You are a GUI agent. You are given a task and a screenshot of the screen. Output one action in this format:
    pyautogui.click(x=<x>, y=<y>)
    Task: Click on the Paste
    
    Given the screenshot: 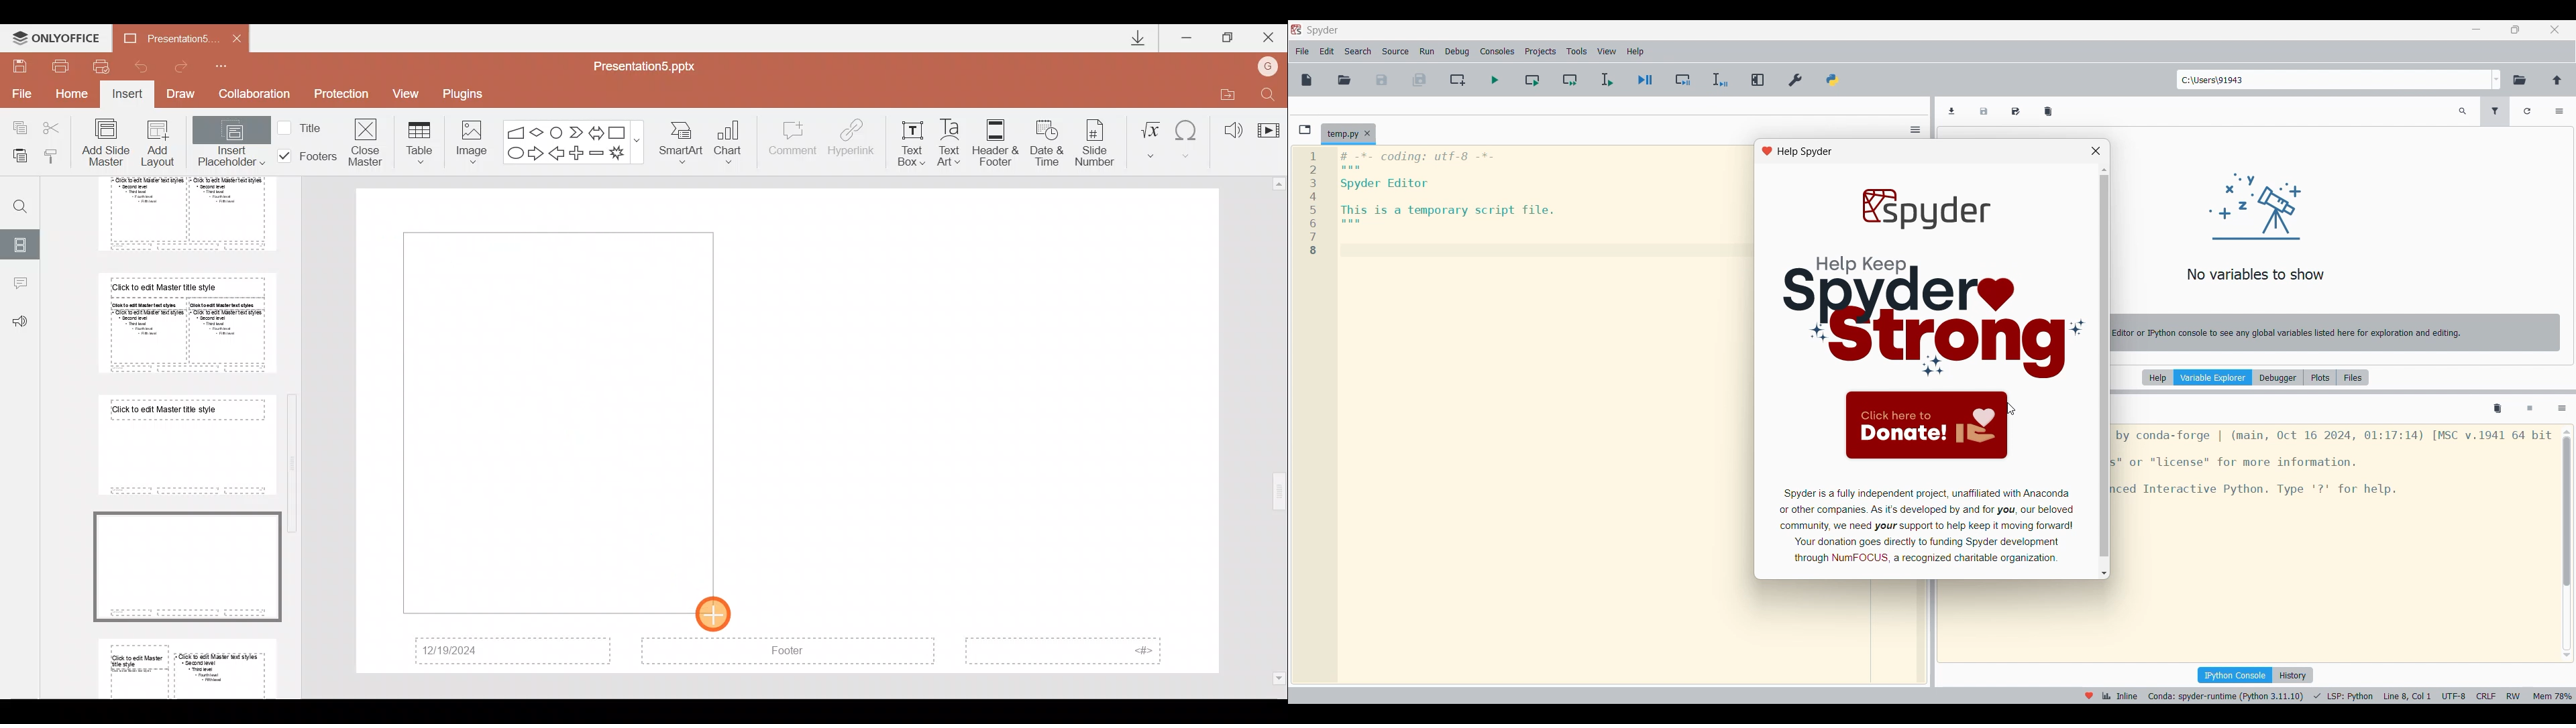 What is the action you would take?
    pyautogui.click(x=19, y=158)
    